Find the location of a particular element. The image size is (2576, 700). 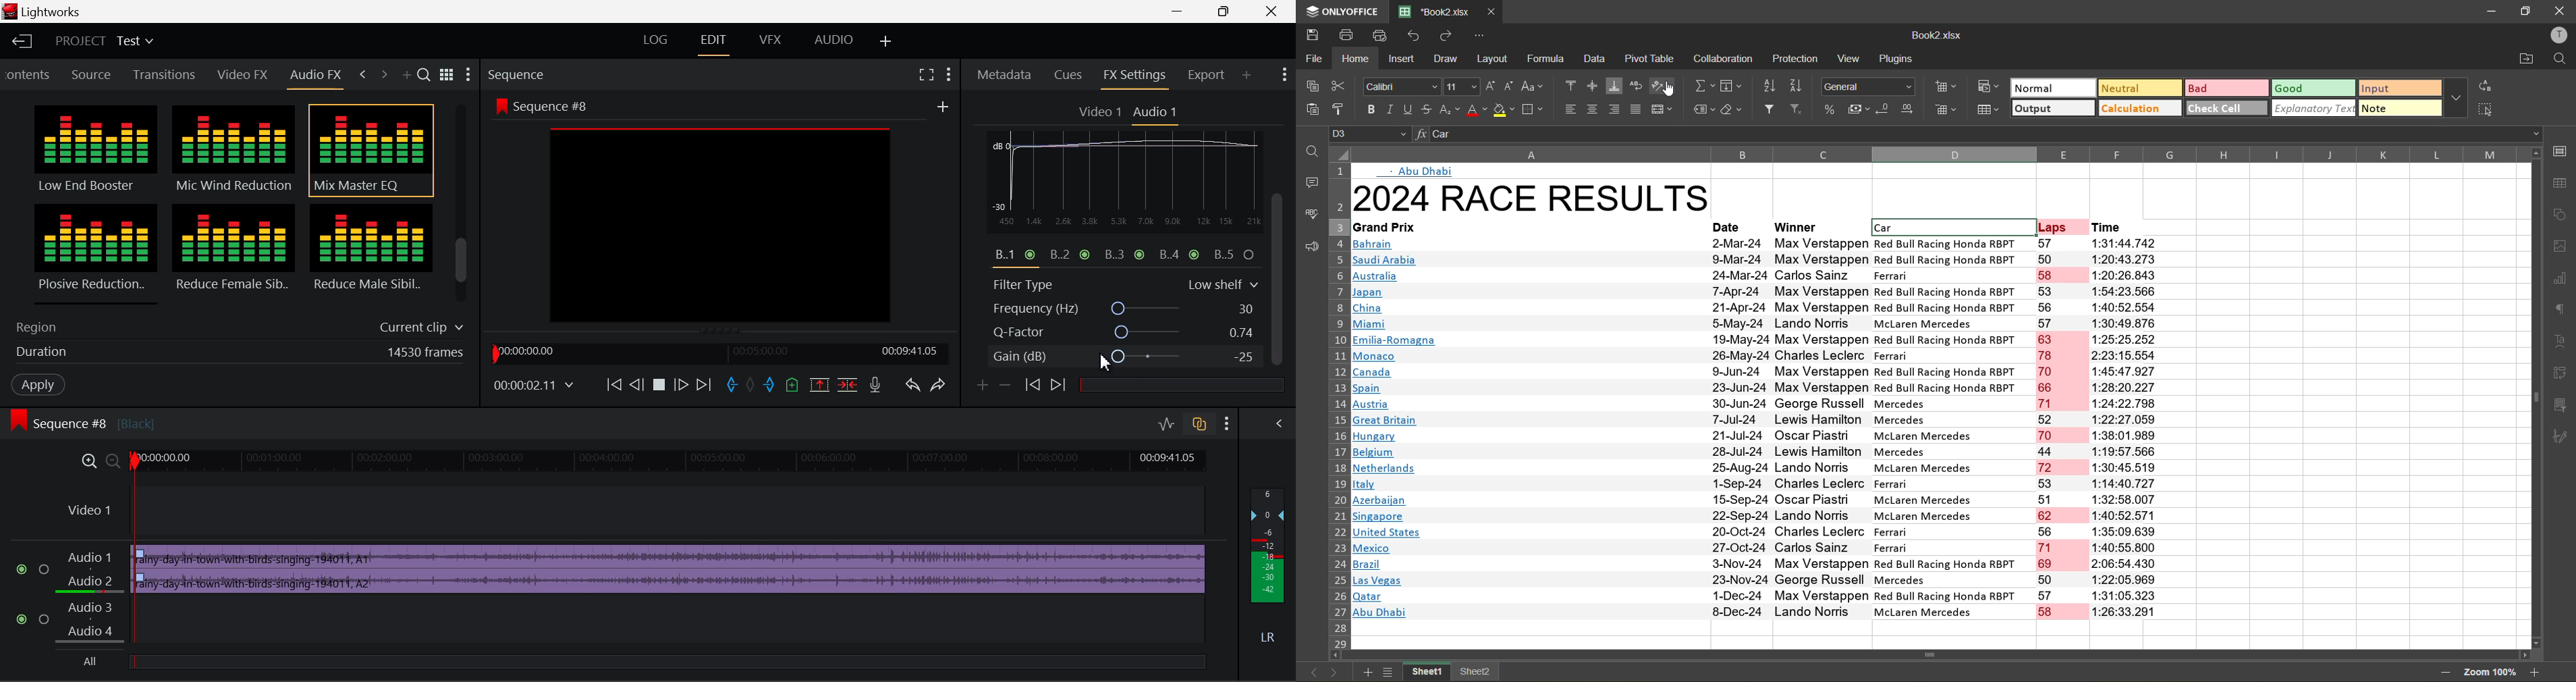

Remove Marked Section is located at coordinates (817, 384).